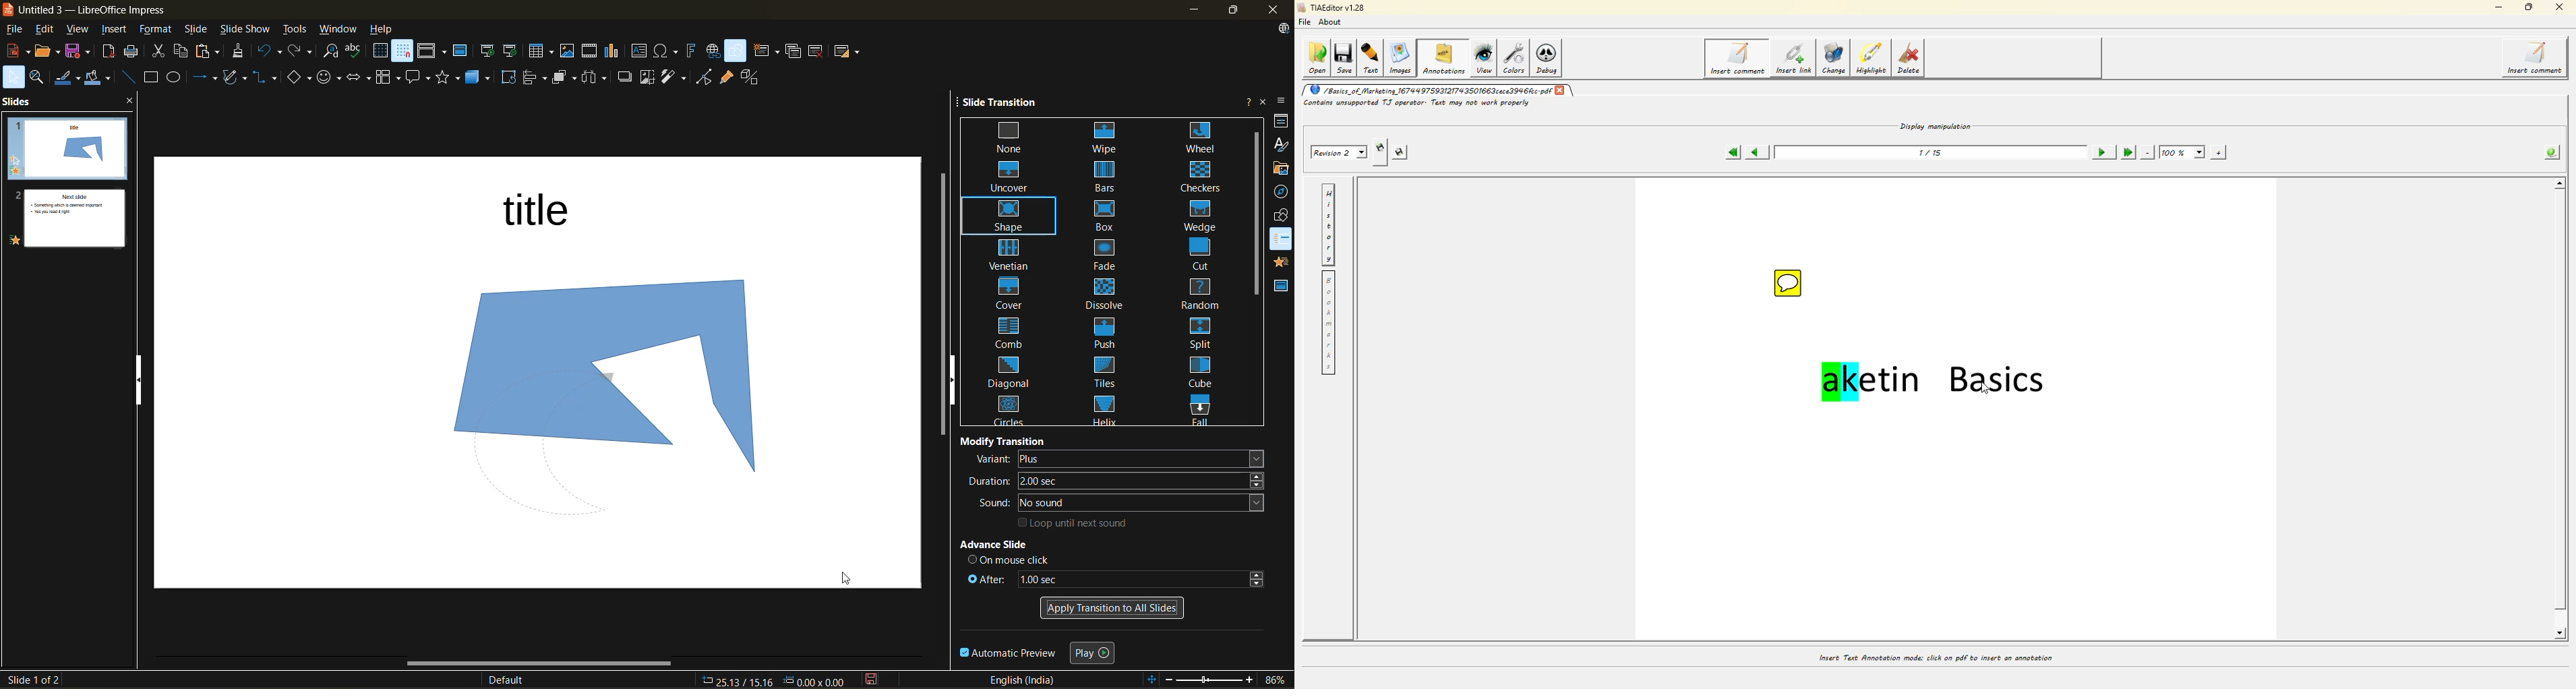  I want to click on symbol shapes, so click(330, 76).